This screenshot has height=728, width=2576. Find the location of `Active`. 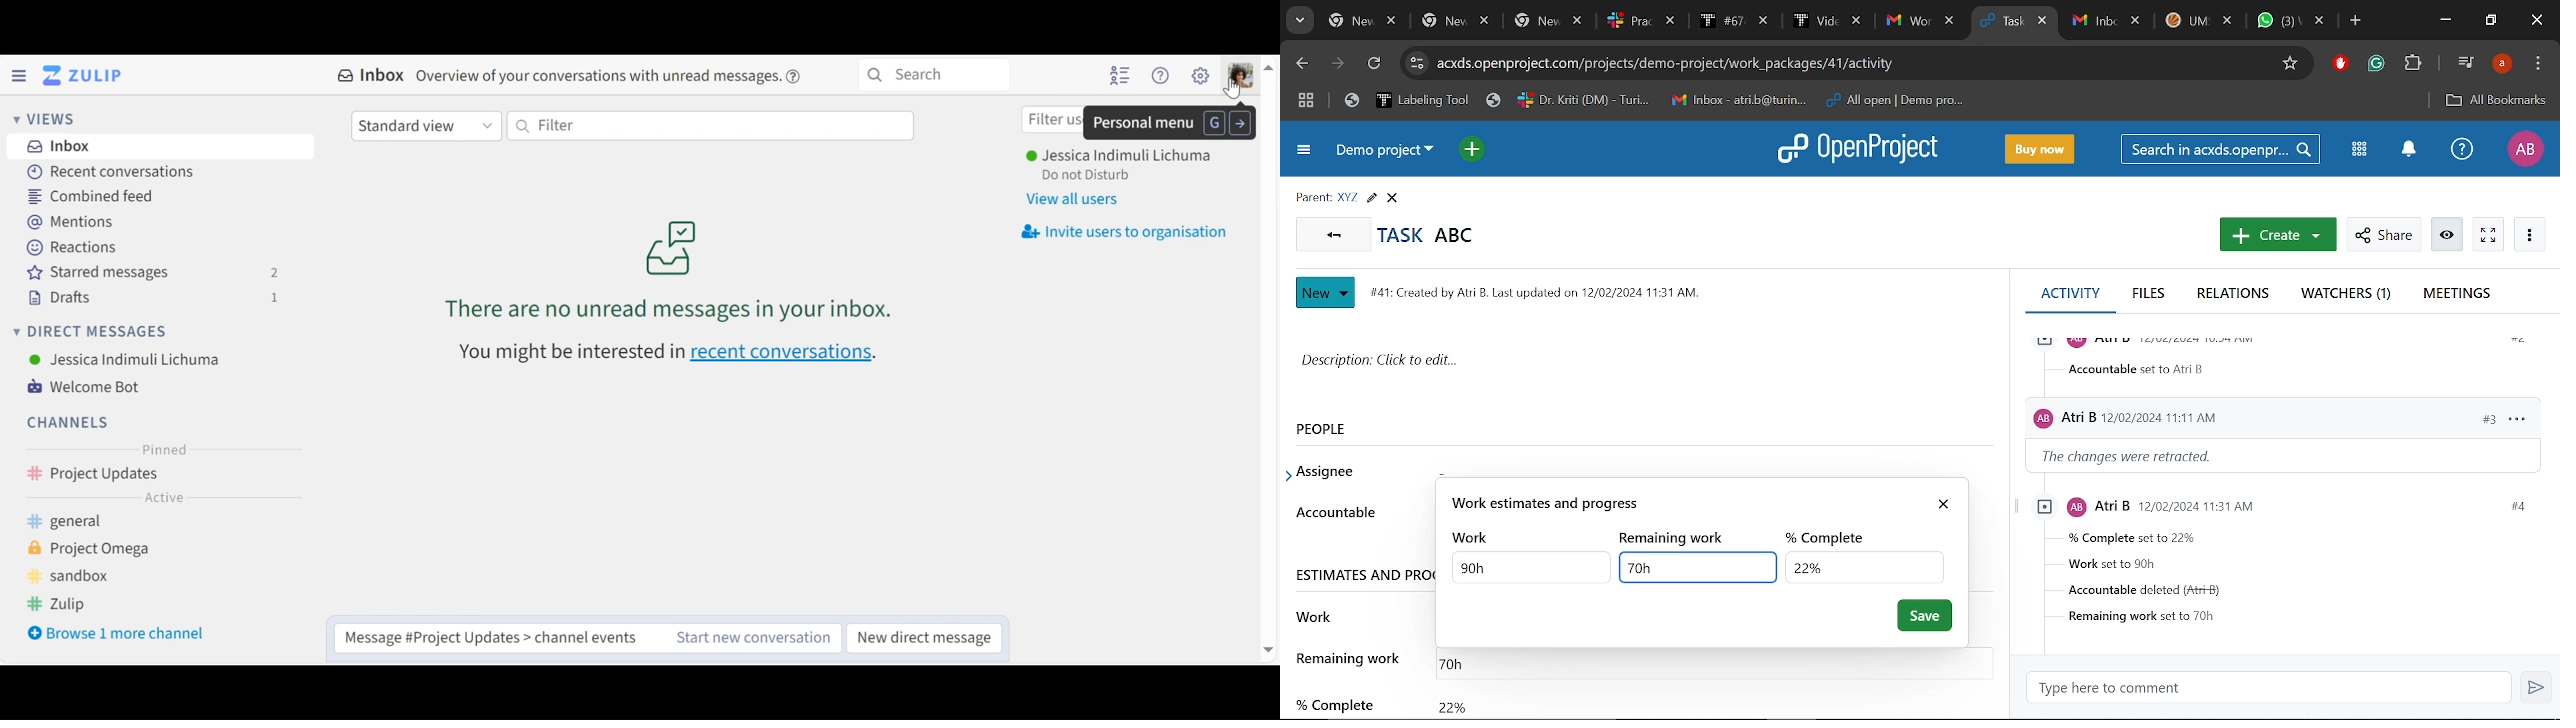

Active is located at coordinates (161, 499).